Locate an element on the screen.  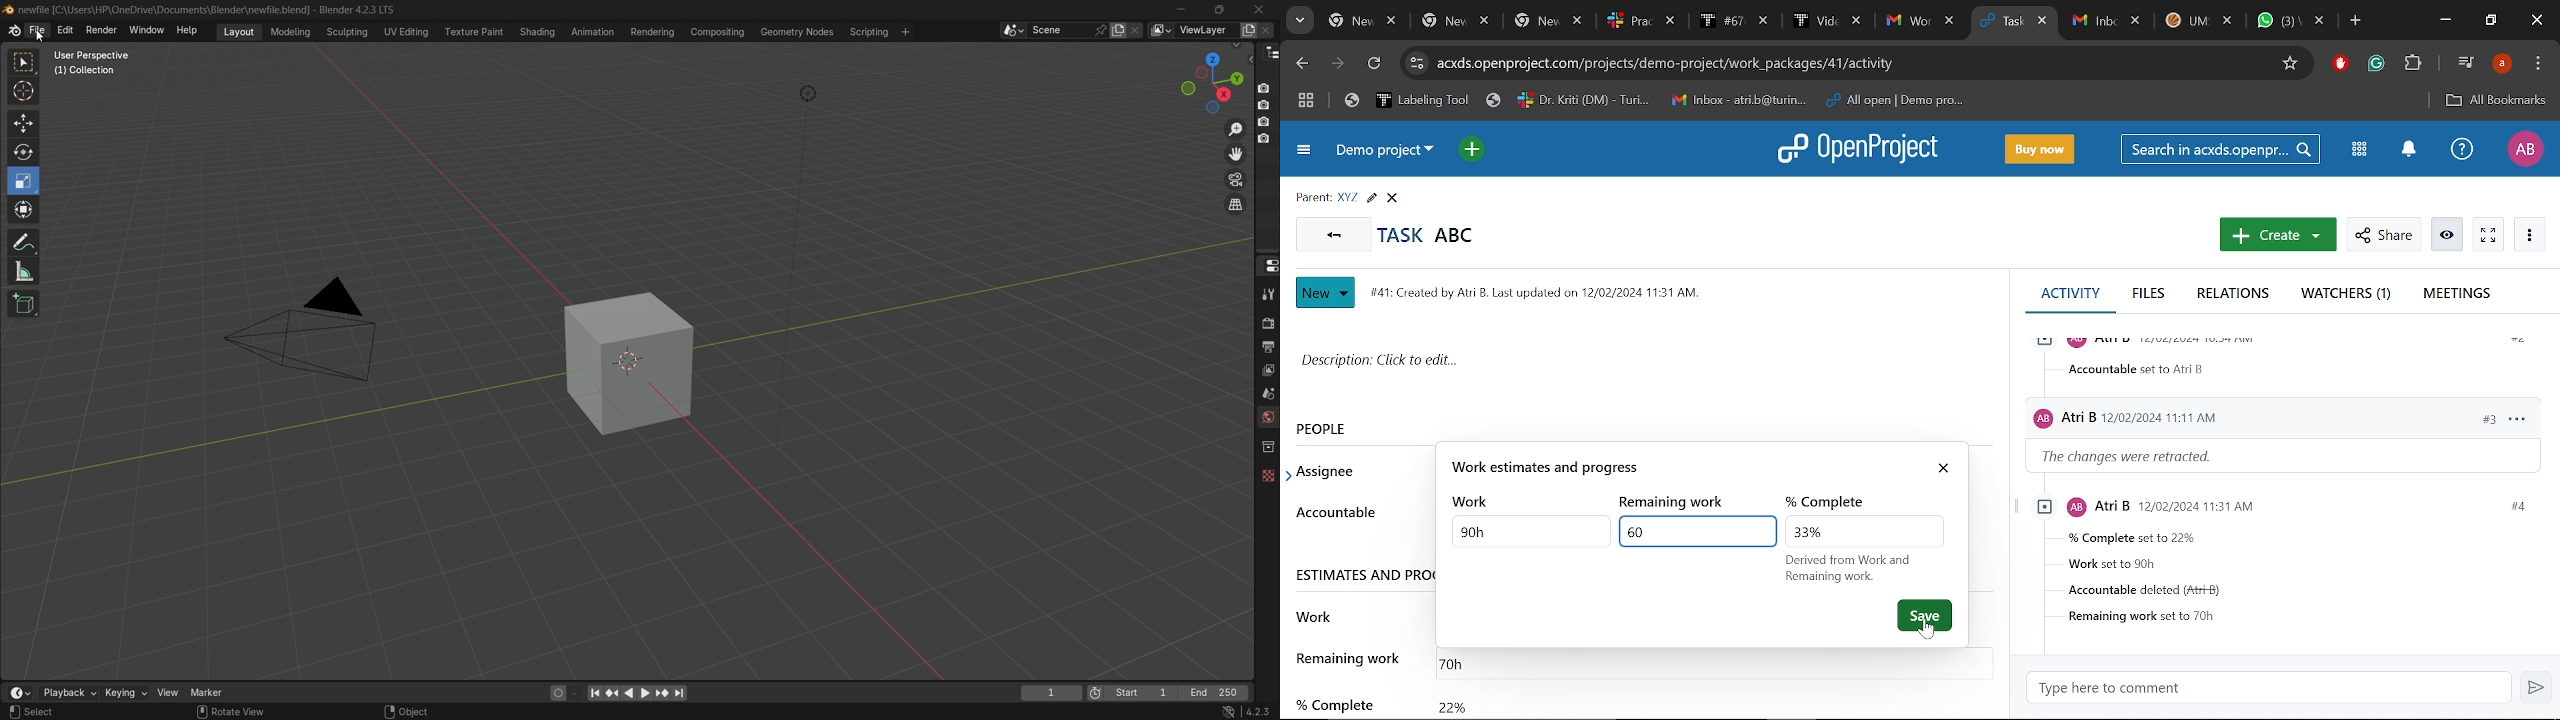
People is located at coordinates (1343, 428).